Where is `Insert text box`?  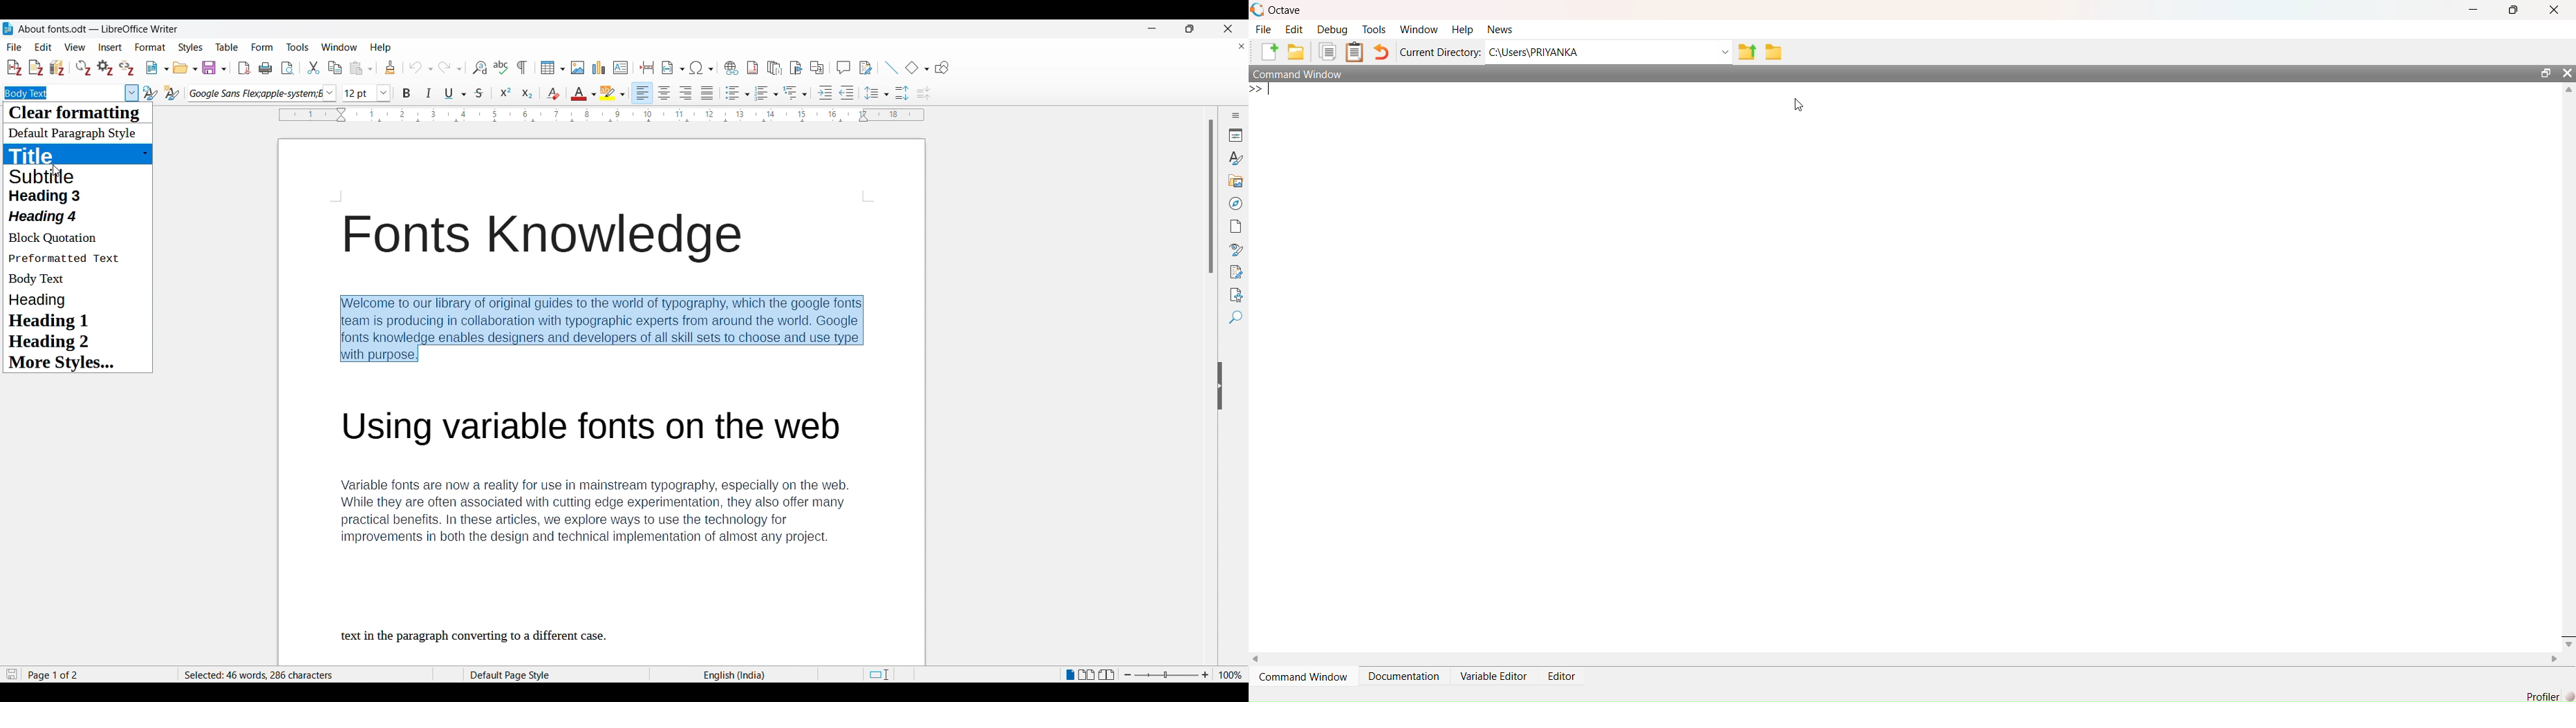
Insert text box is located at coordinates (620, 68).